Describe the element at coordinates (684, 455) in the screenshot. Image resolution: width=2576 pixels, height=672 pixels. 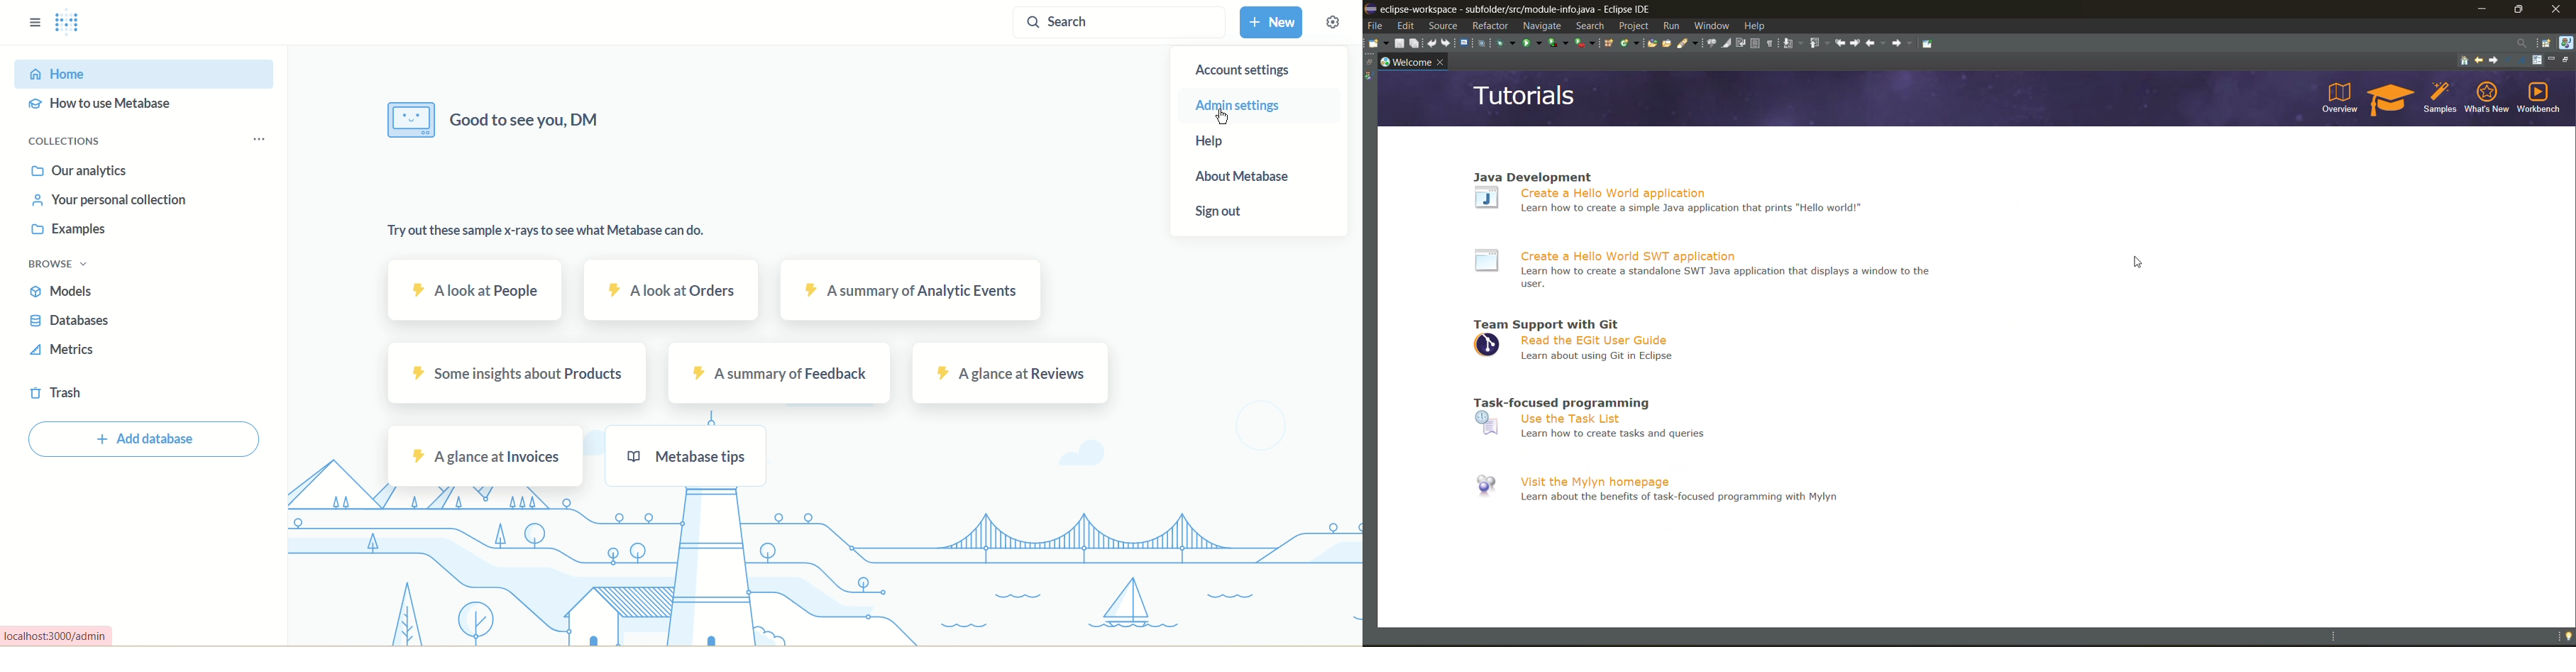
I see `metabase tips` at that location.